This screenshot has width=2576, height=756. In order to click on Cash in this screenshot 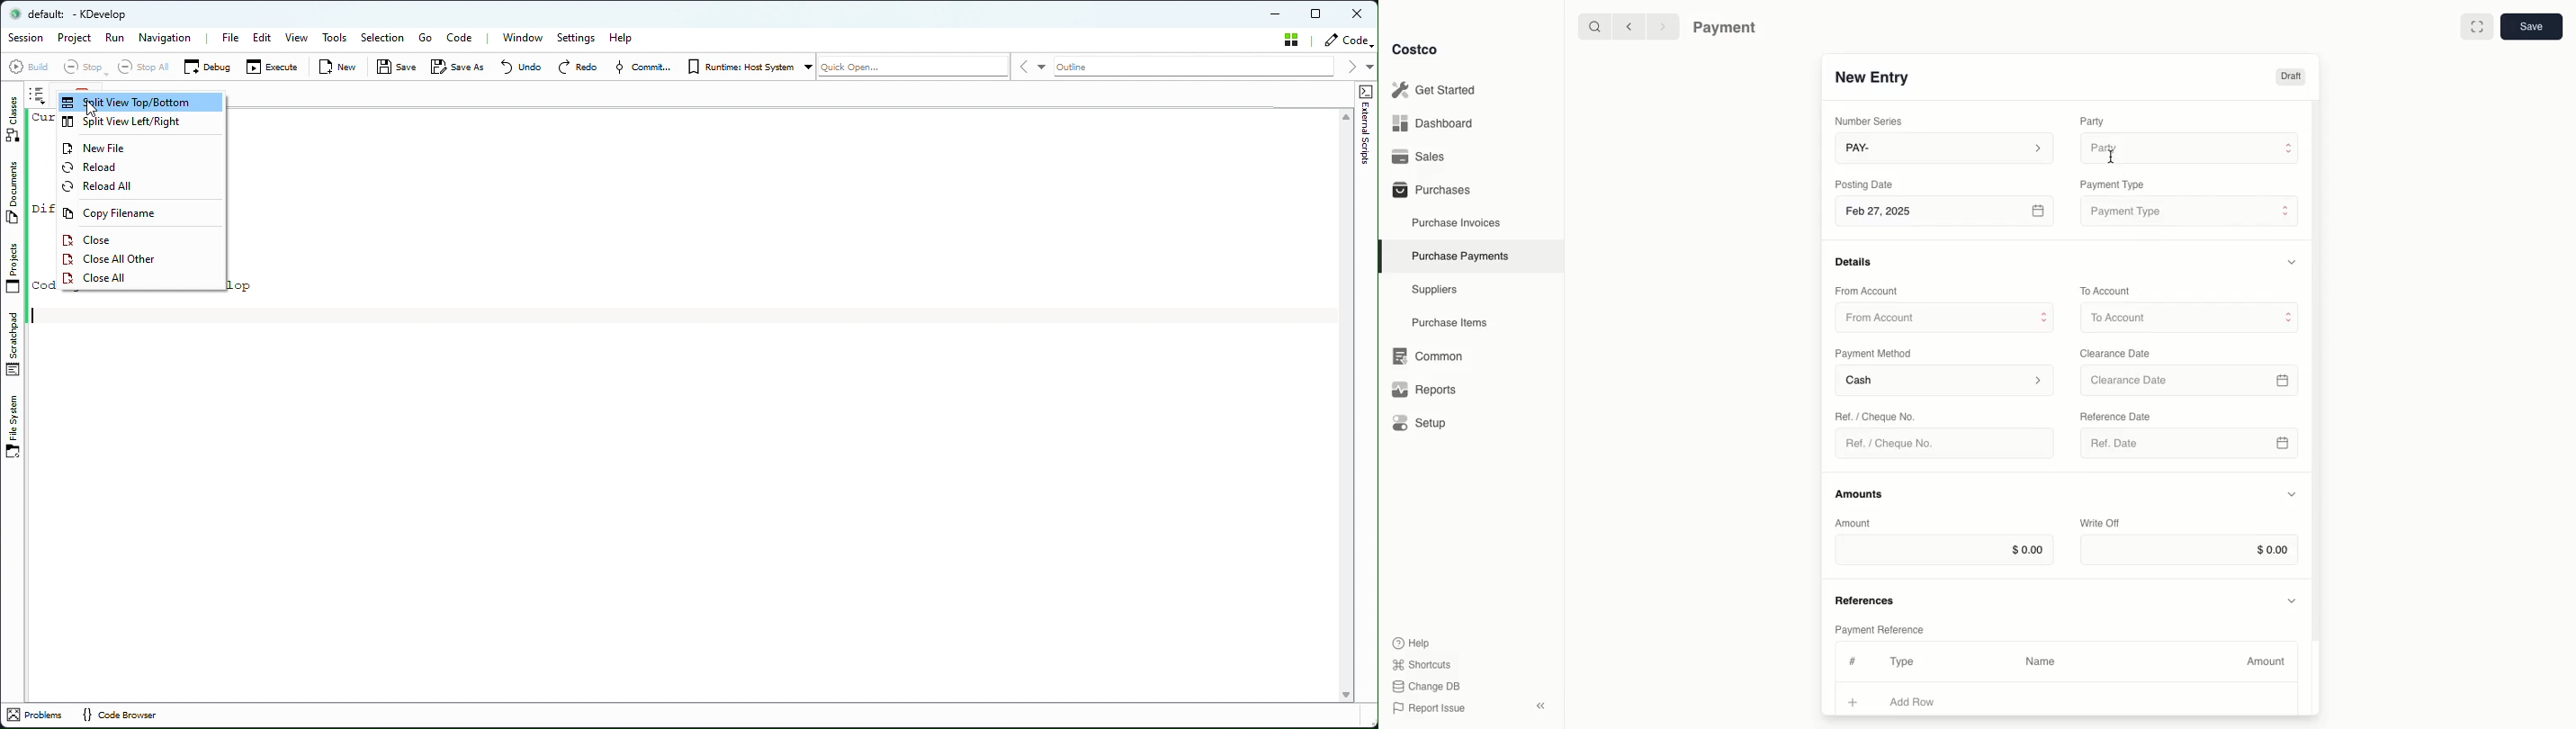, I will do `click(1946, 381)`.